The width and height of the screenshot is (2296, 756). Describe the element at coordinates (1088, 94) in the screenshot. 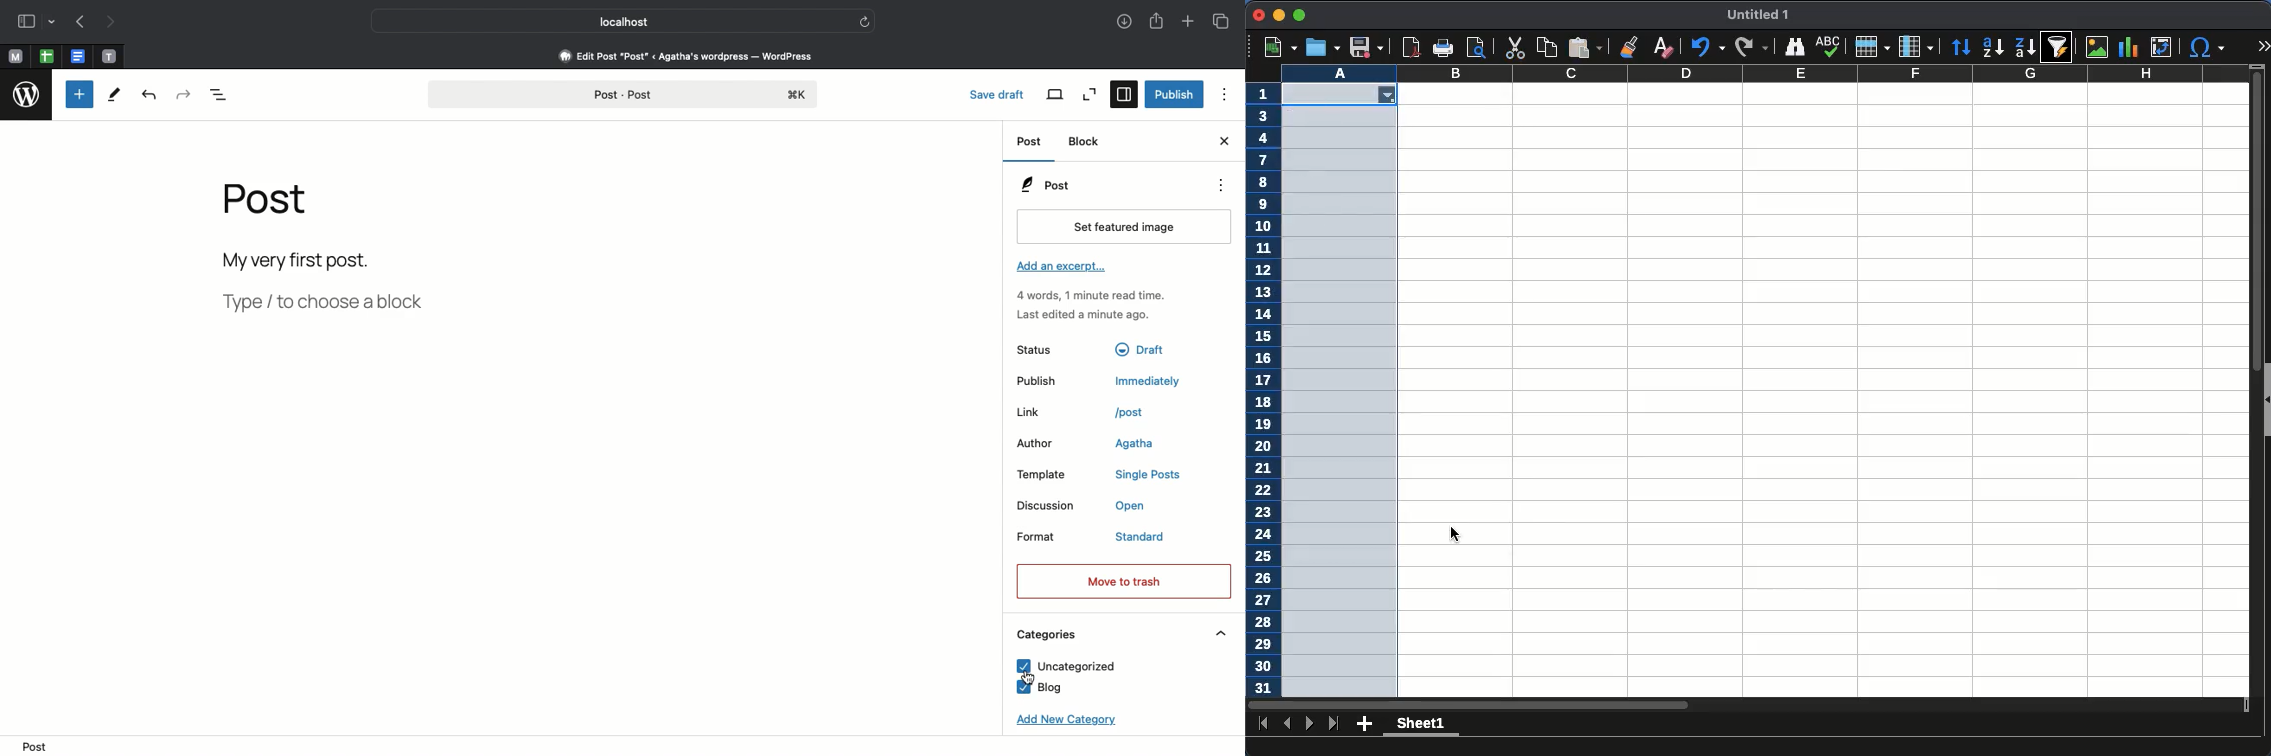

I see `Maximize` at that location.